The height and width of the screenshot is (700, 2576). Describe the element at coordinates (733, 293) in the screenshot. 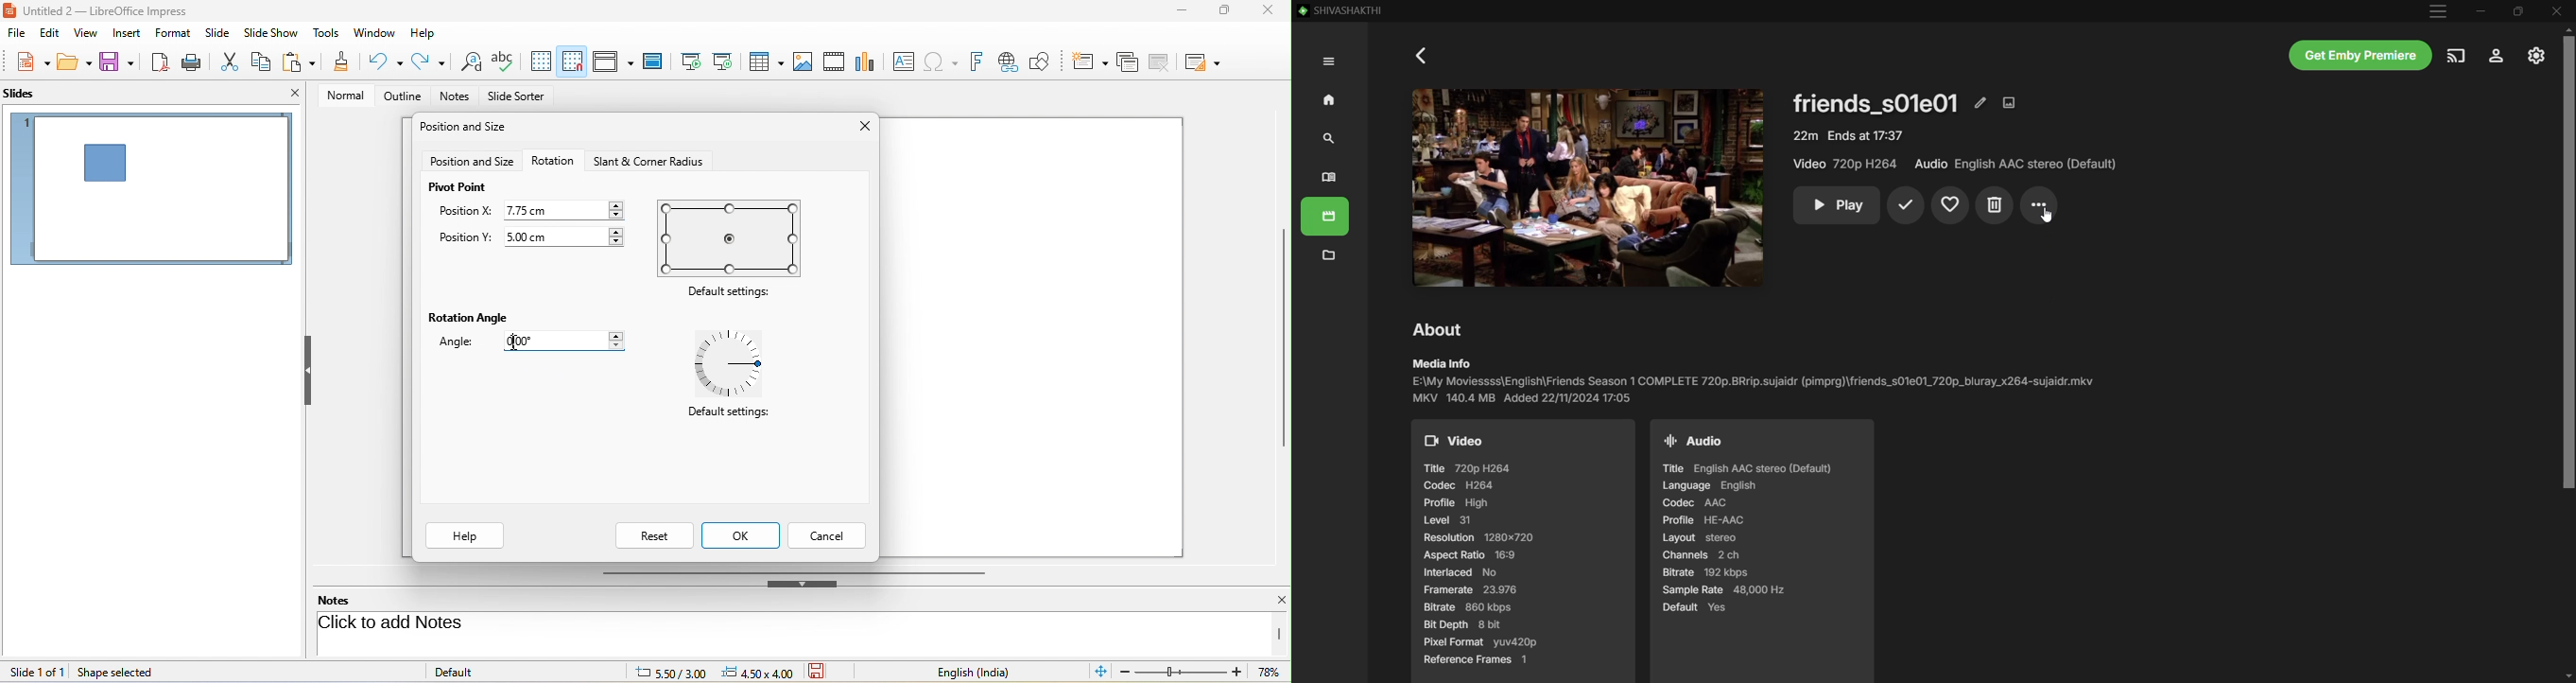

I see `default settings` at that location.